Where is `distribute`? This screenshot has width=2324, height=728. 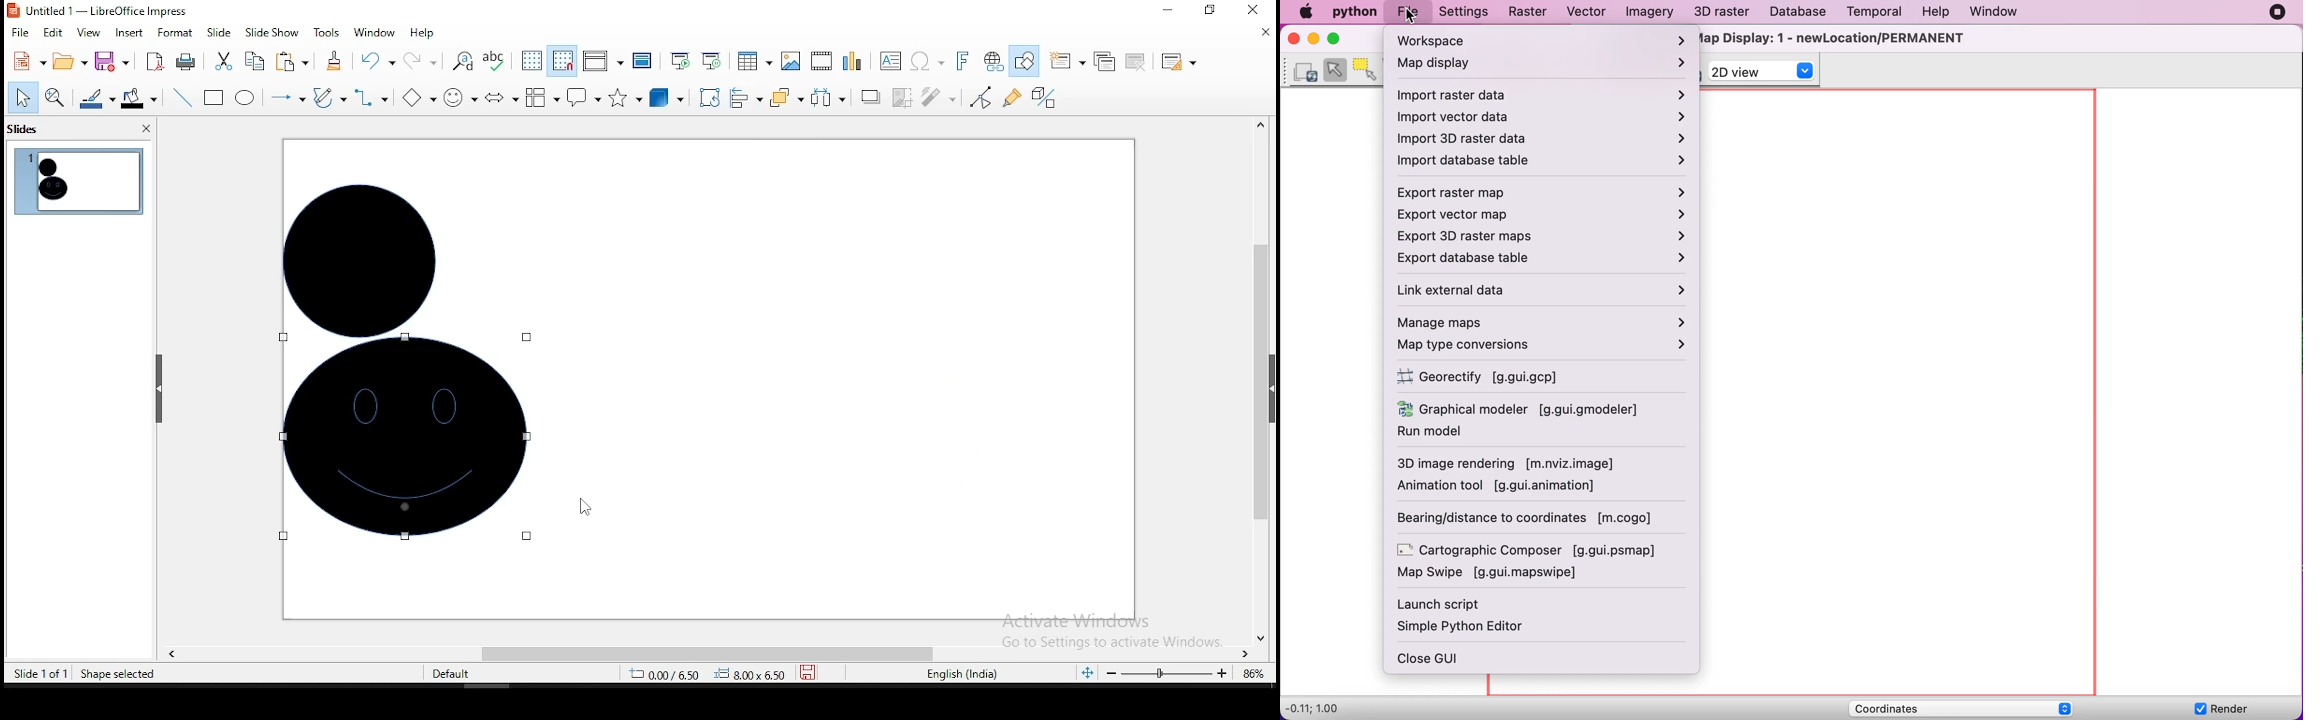
distribute is located at coordinates (827, 98).